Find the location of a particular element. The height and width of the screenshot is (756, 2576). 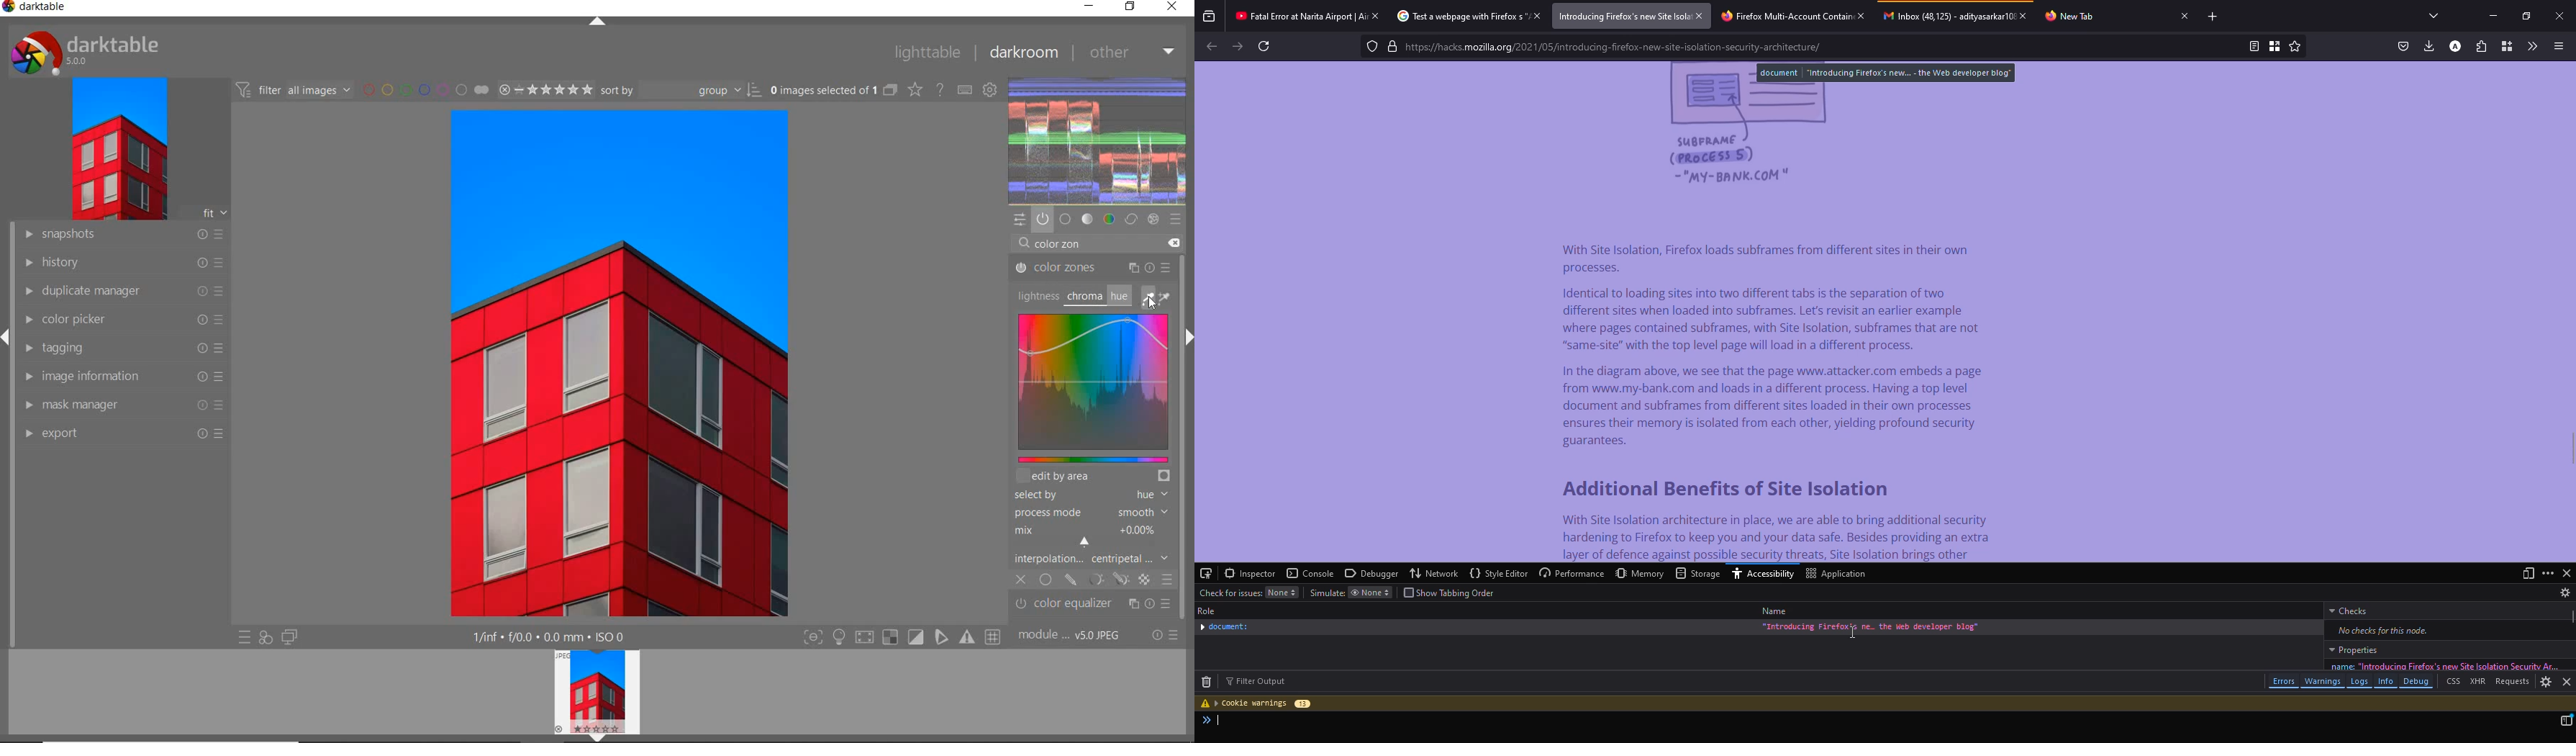

name is located at coordinates (2438, 665).